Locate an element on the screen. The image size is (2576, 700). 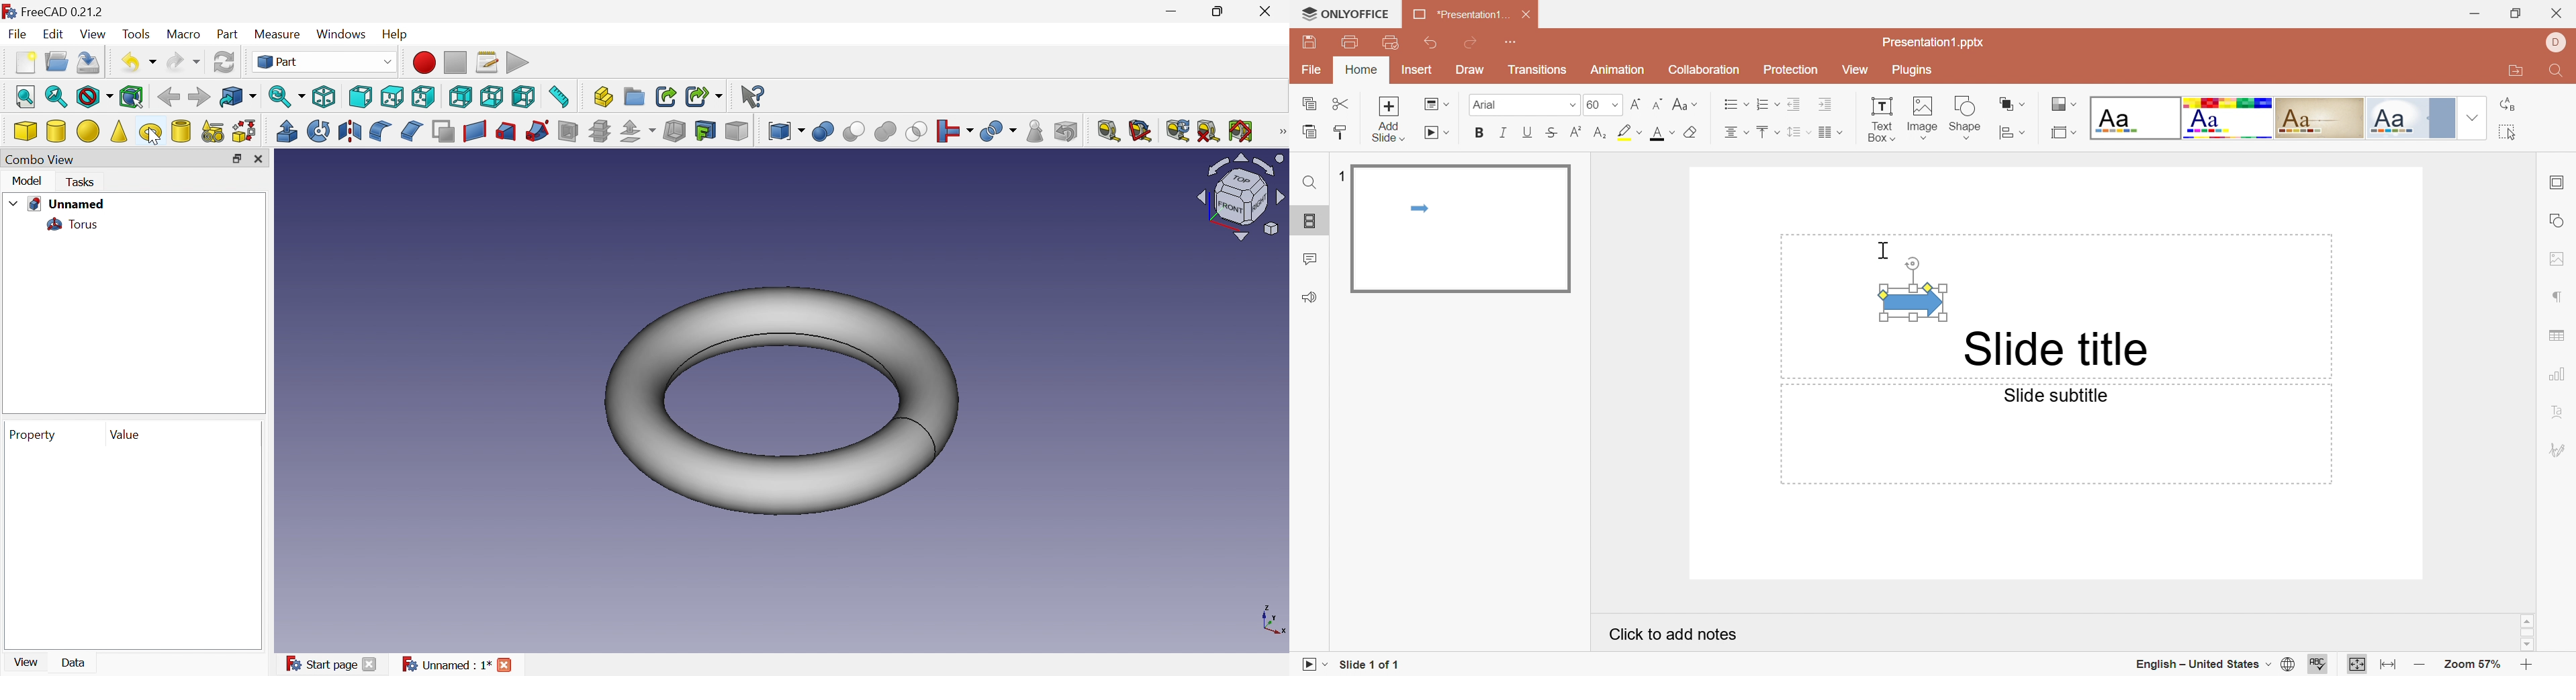
Home is located at coordinates (1360, 69).